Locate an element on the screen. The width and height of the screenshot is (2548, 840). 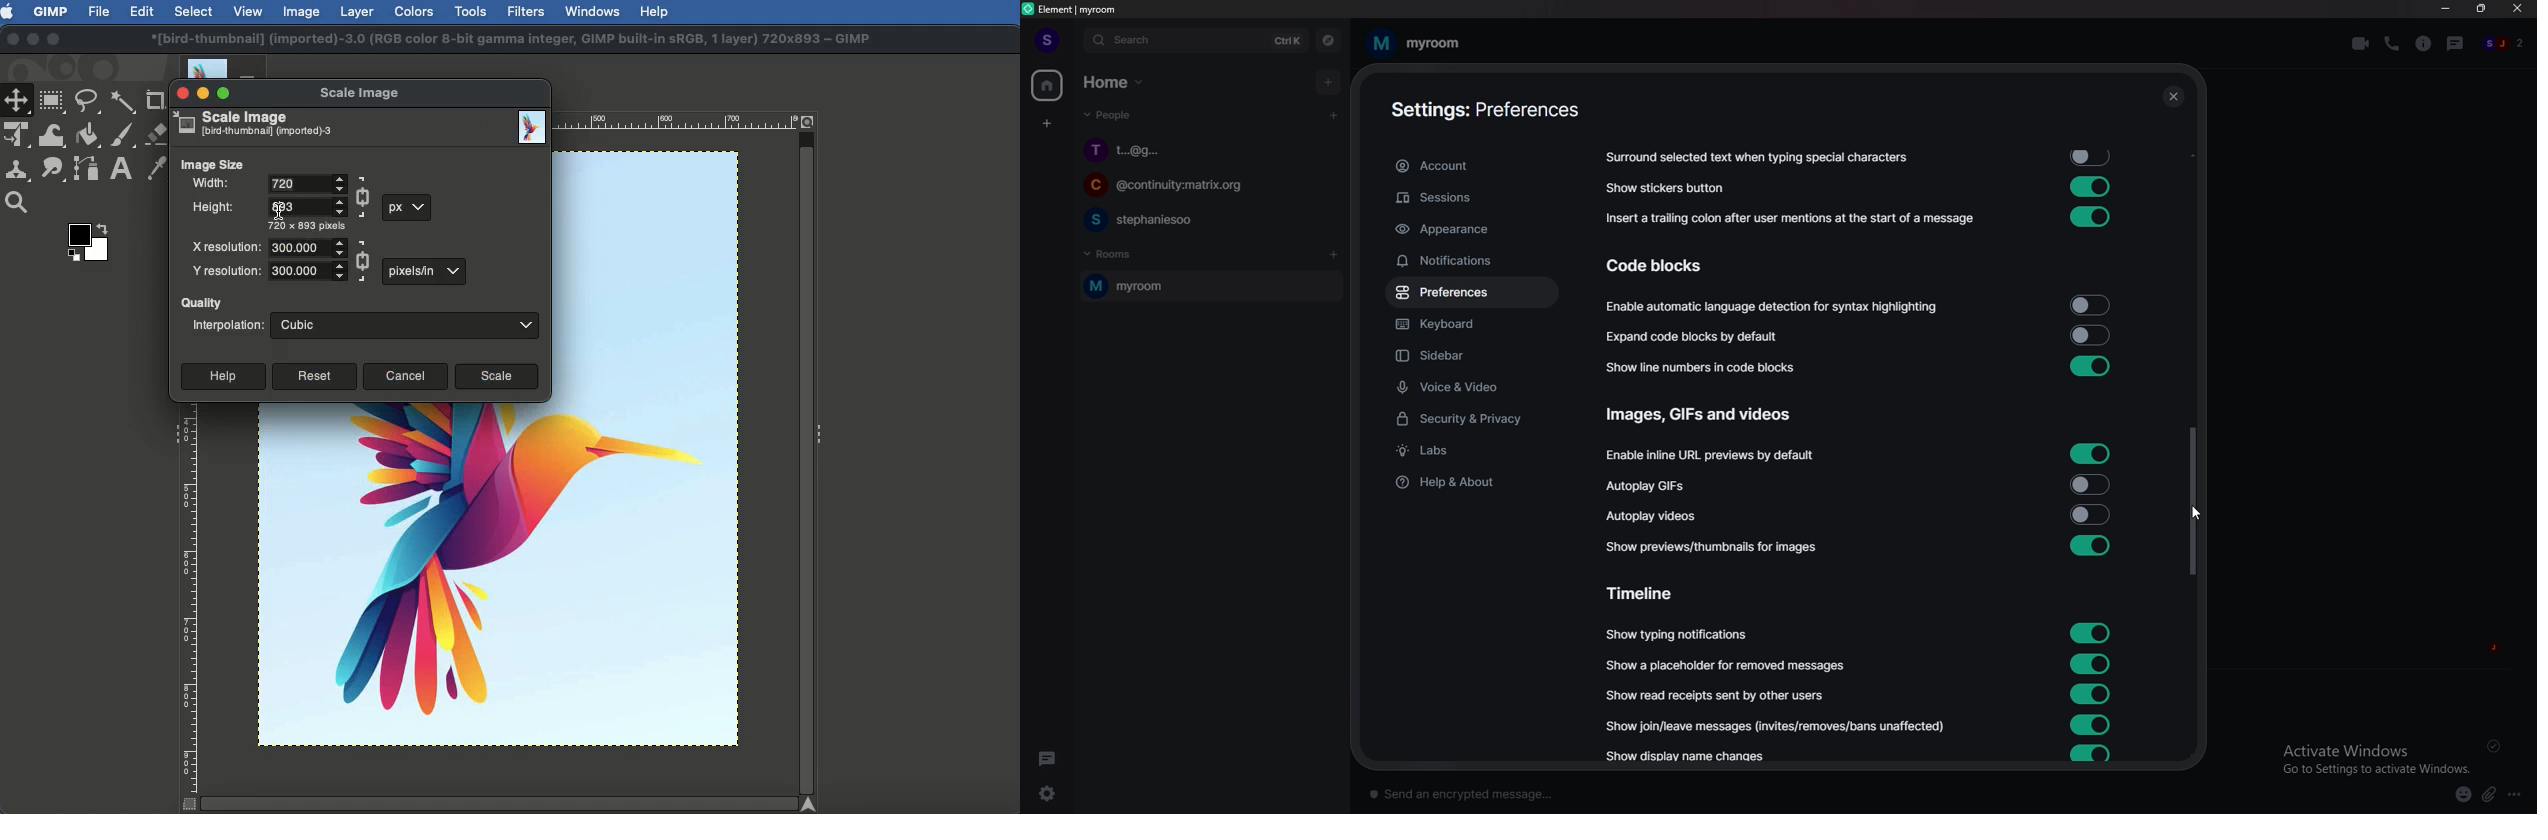
toggle is located at coordinates (2091, 453).